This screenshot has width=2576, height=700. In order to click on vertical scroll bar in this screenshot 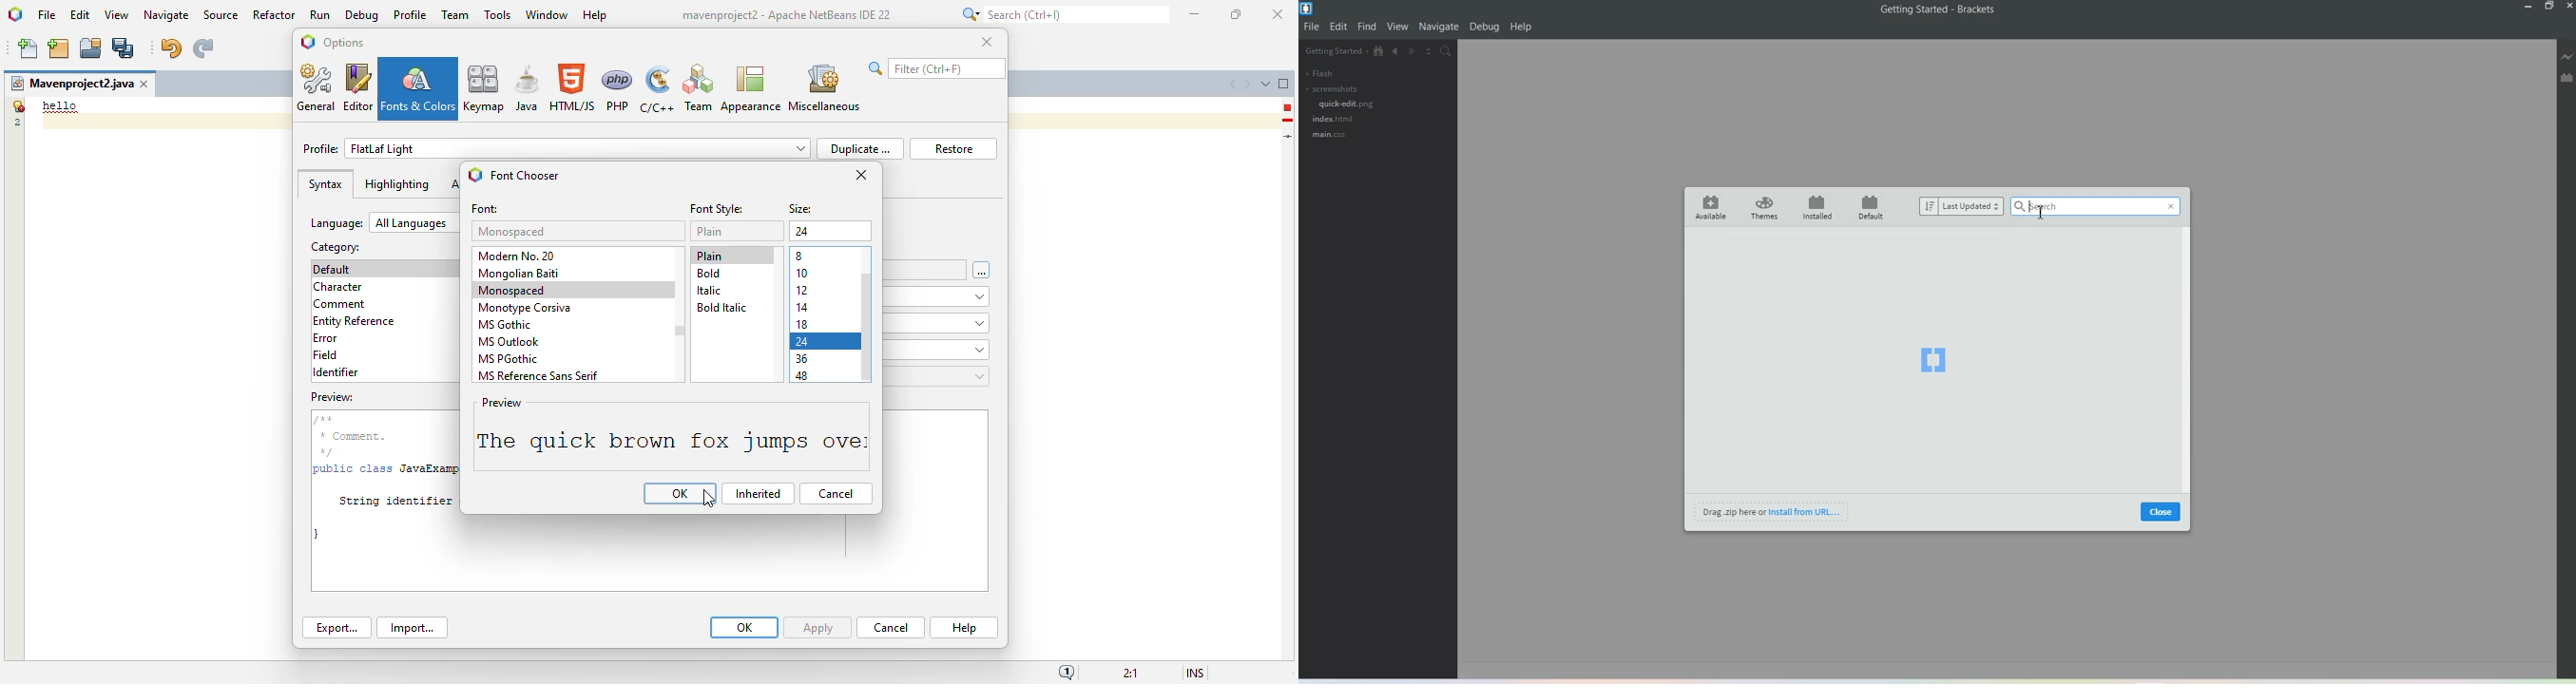, I will do `click(868, 328)`.